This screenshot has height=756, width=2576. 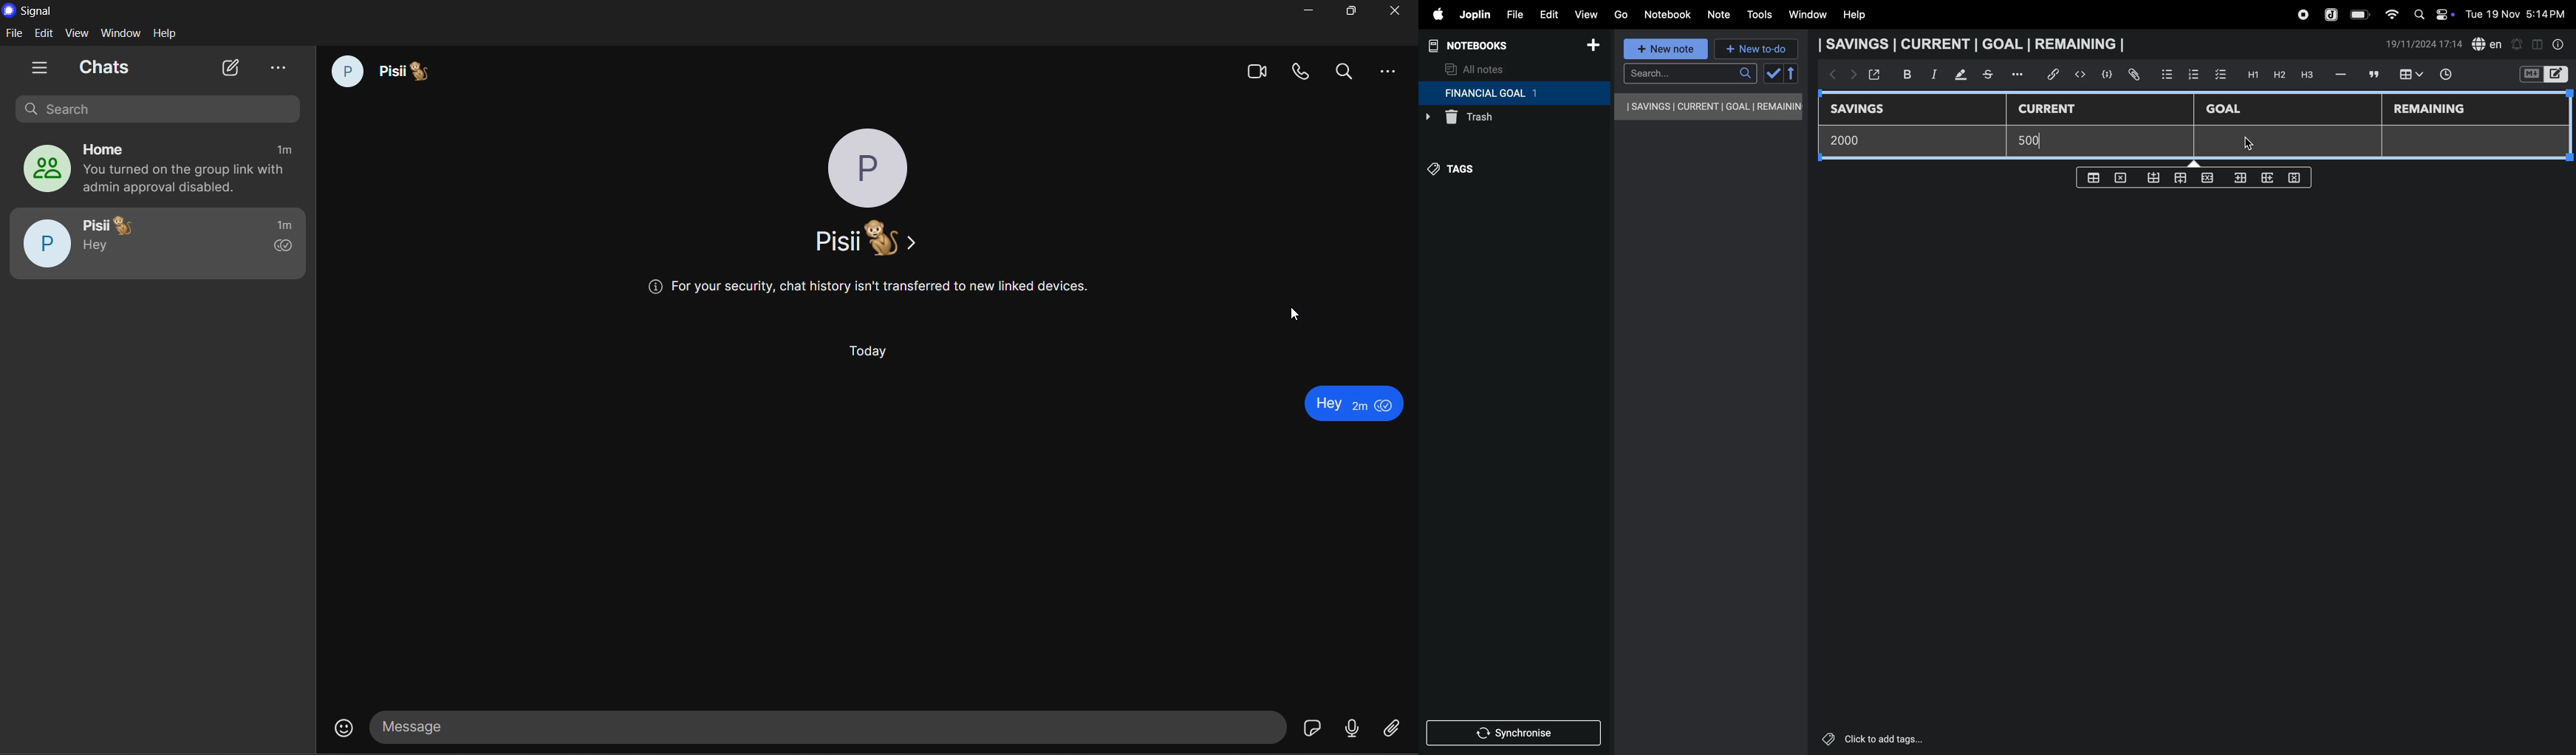 I want to click on new to-do, so click(x=1756, y=50).